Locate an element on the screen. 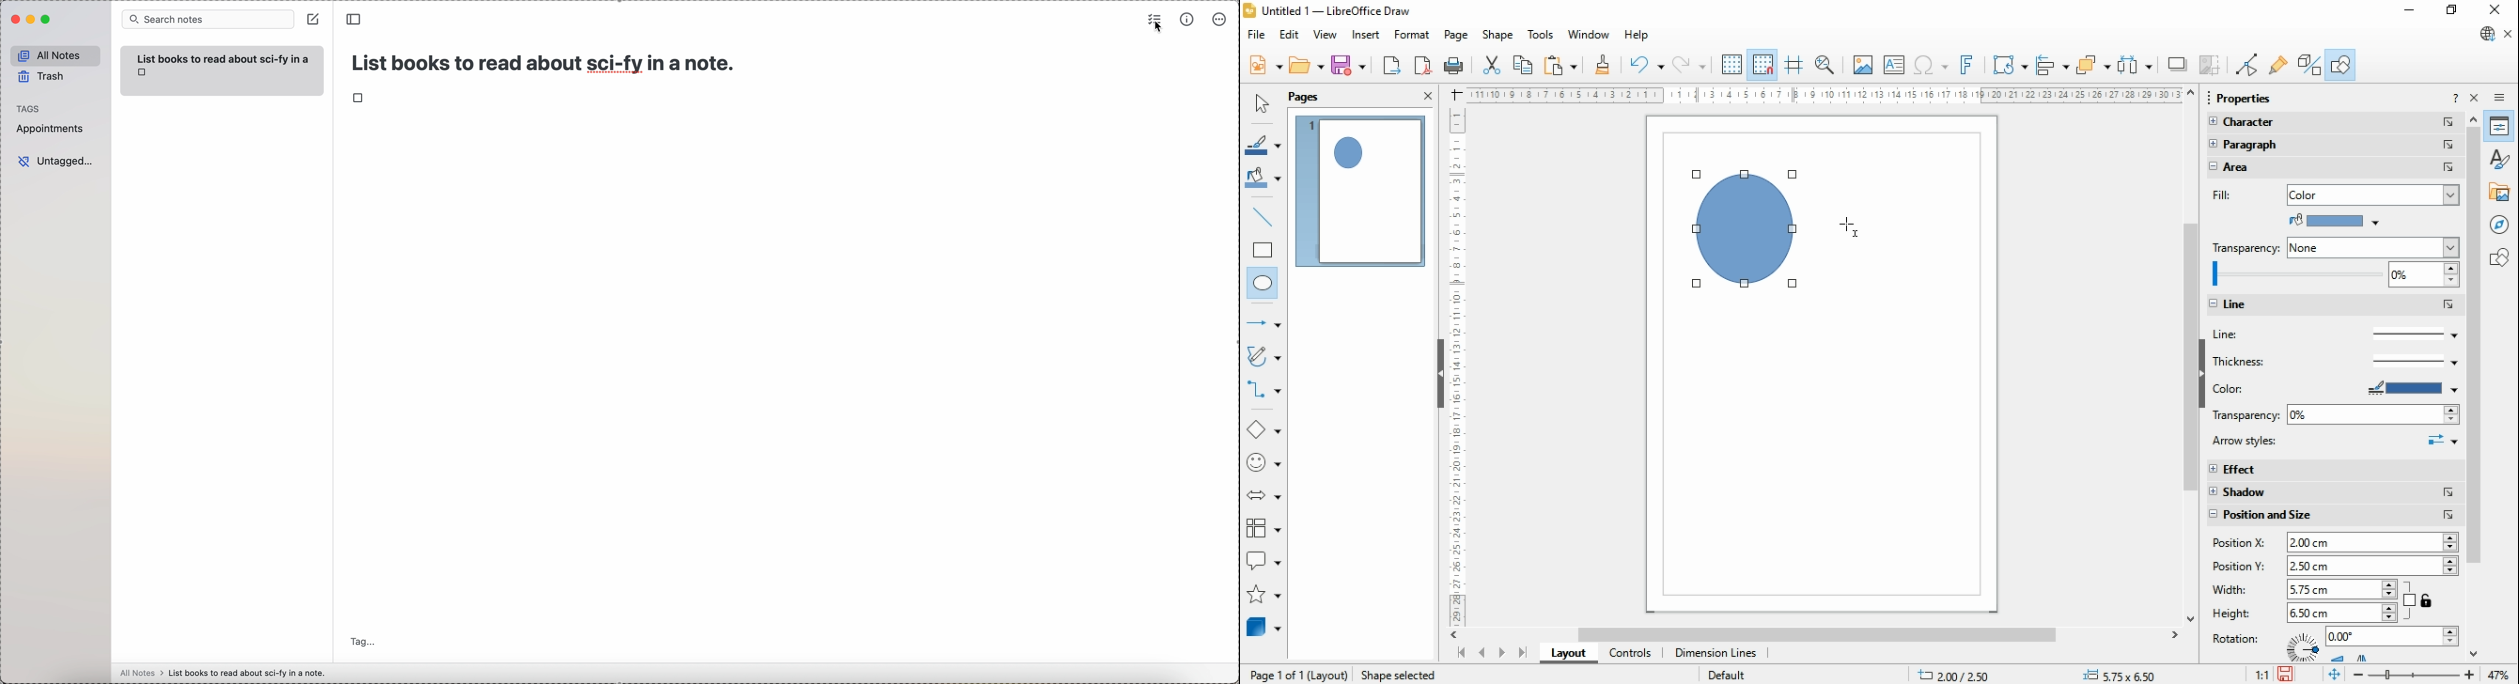 This screenshot has height=700, width=2520. export directly as PDF is located at coordinates (1422, 65).